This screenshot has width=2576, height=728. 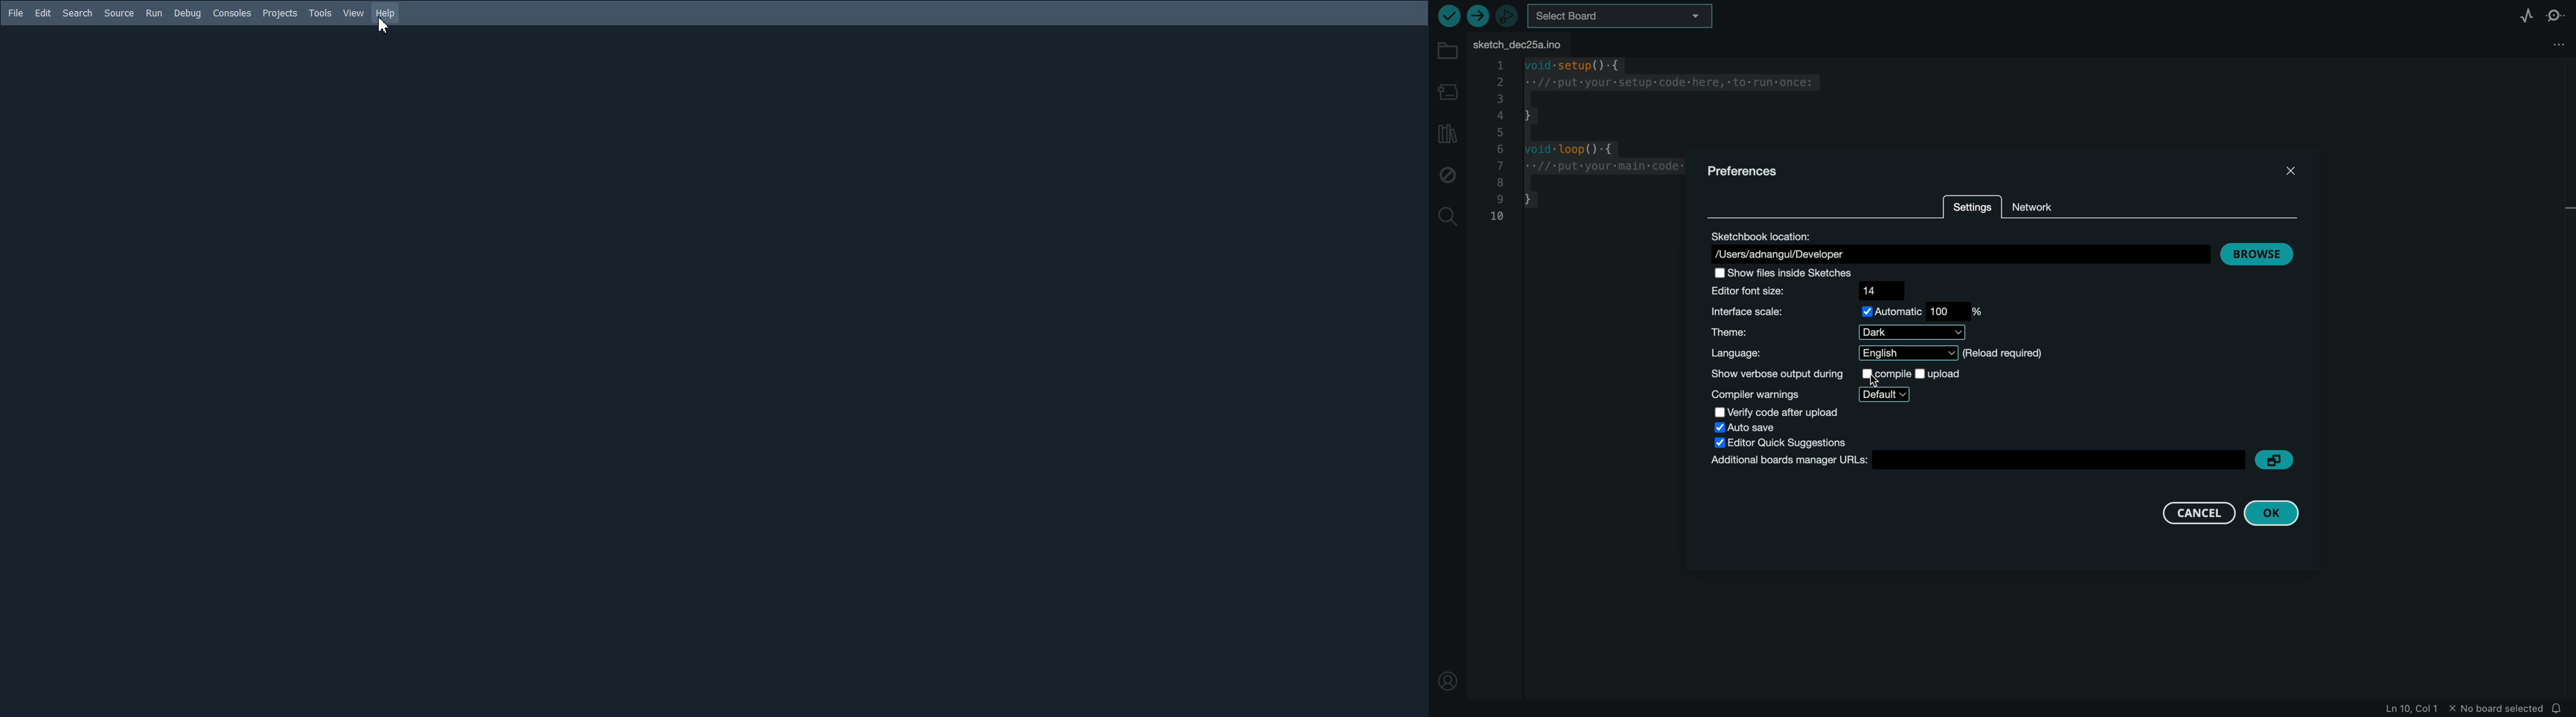 What do you see at coordinates (321, 13) in the screenshot?
I see `Tools` at bounding box center [321, 13].